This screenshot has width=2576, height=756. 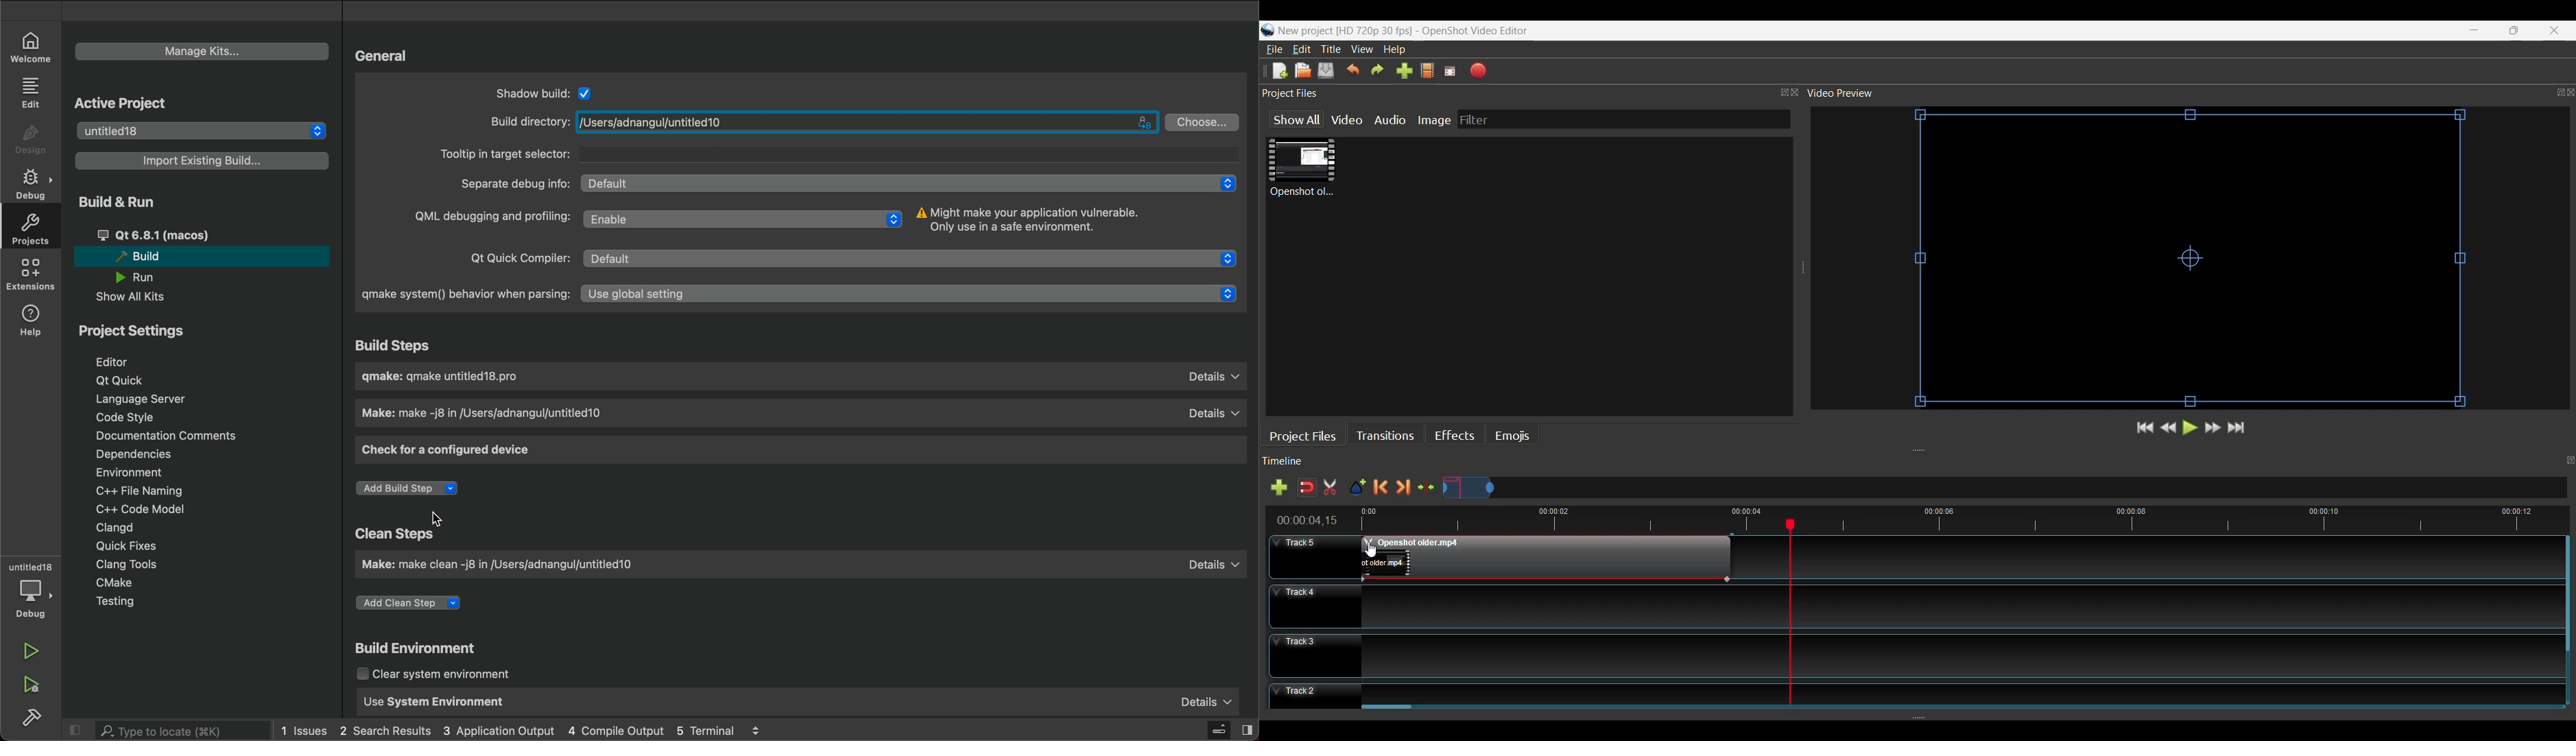 I want to click on close slidebar, so click(x=79, y=729).